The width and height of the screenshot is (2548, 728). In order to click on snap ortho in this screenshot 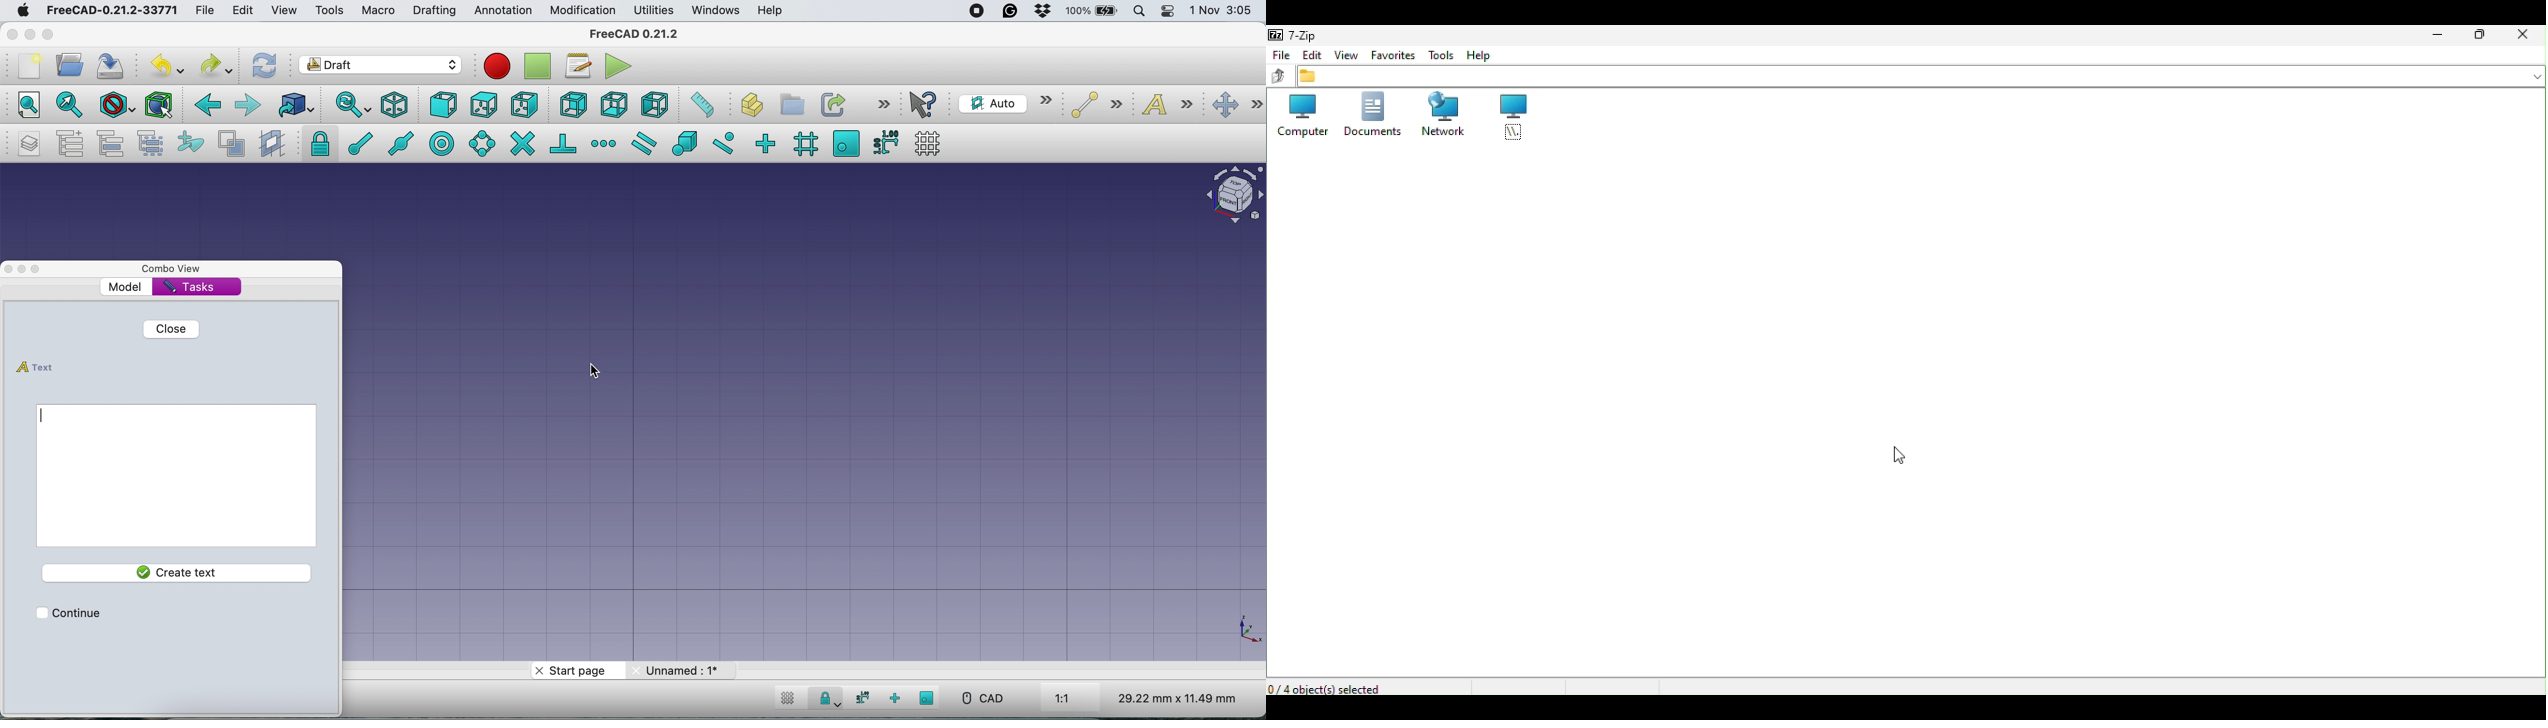, I will do `click(767, 143)`.